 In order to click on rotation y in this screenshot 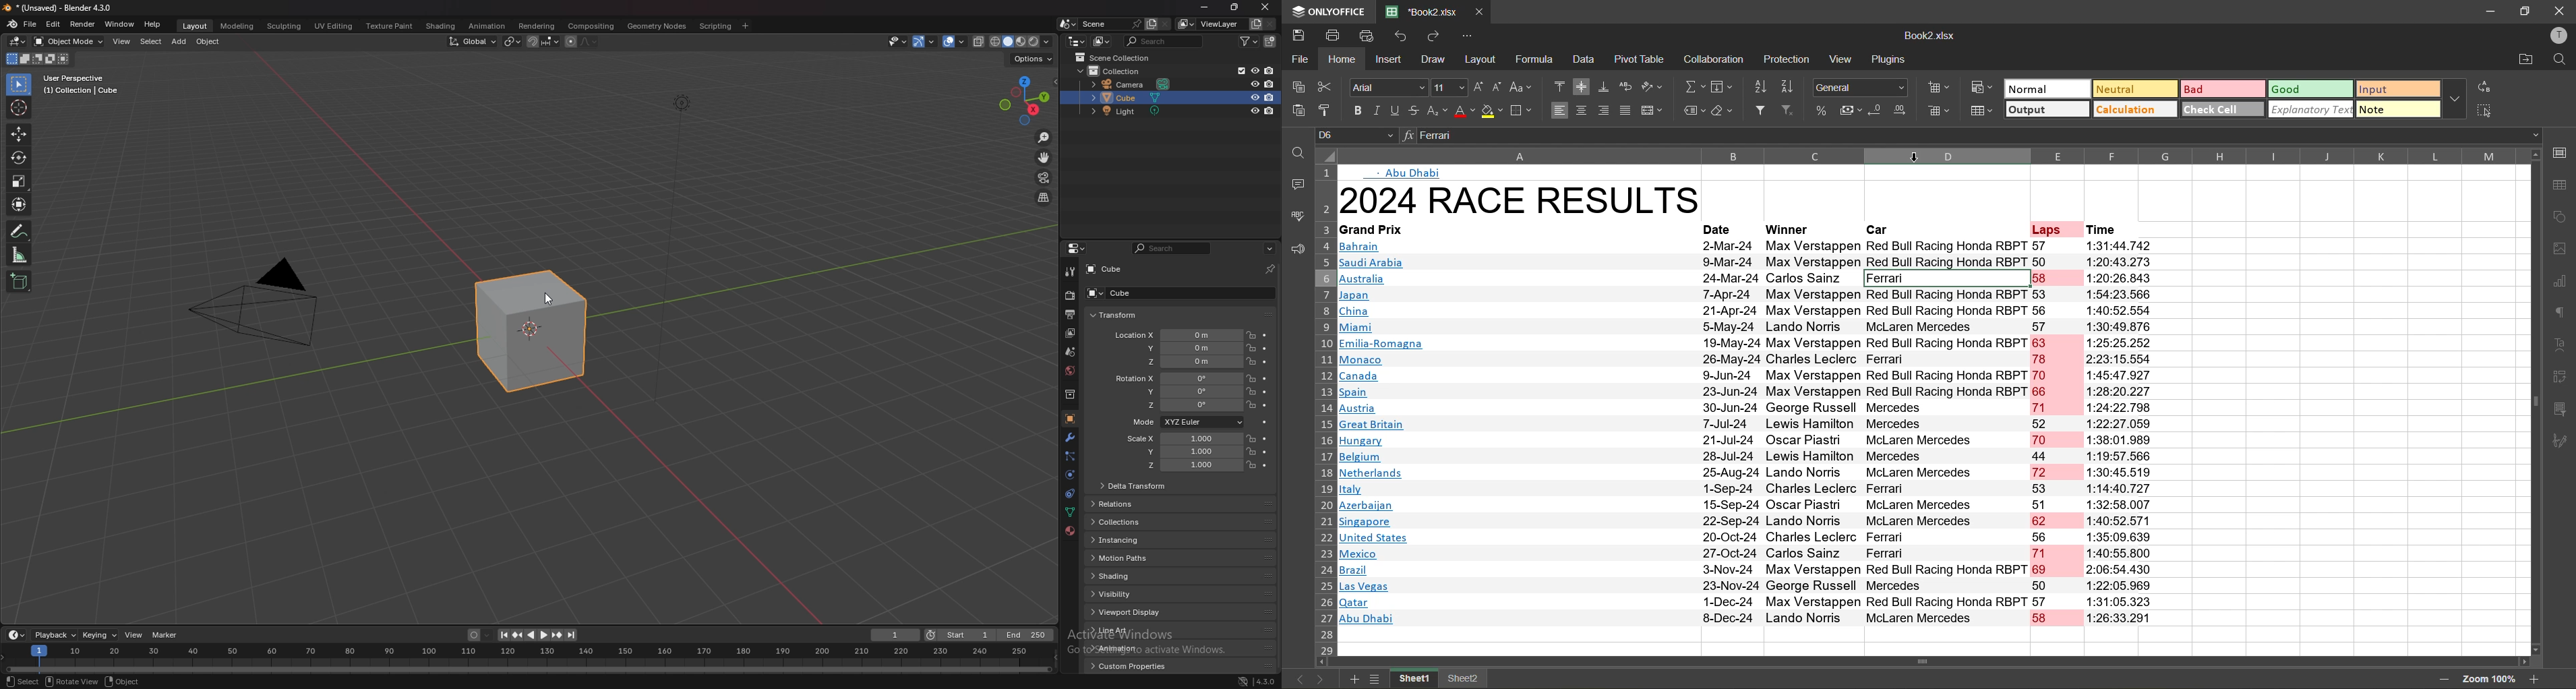, I will do `click(1181, 391)`.